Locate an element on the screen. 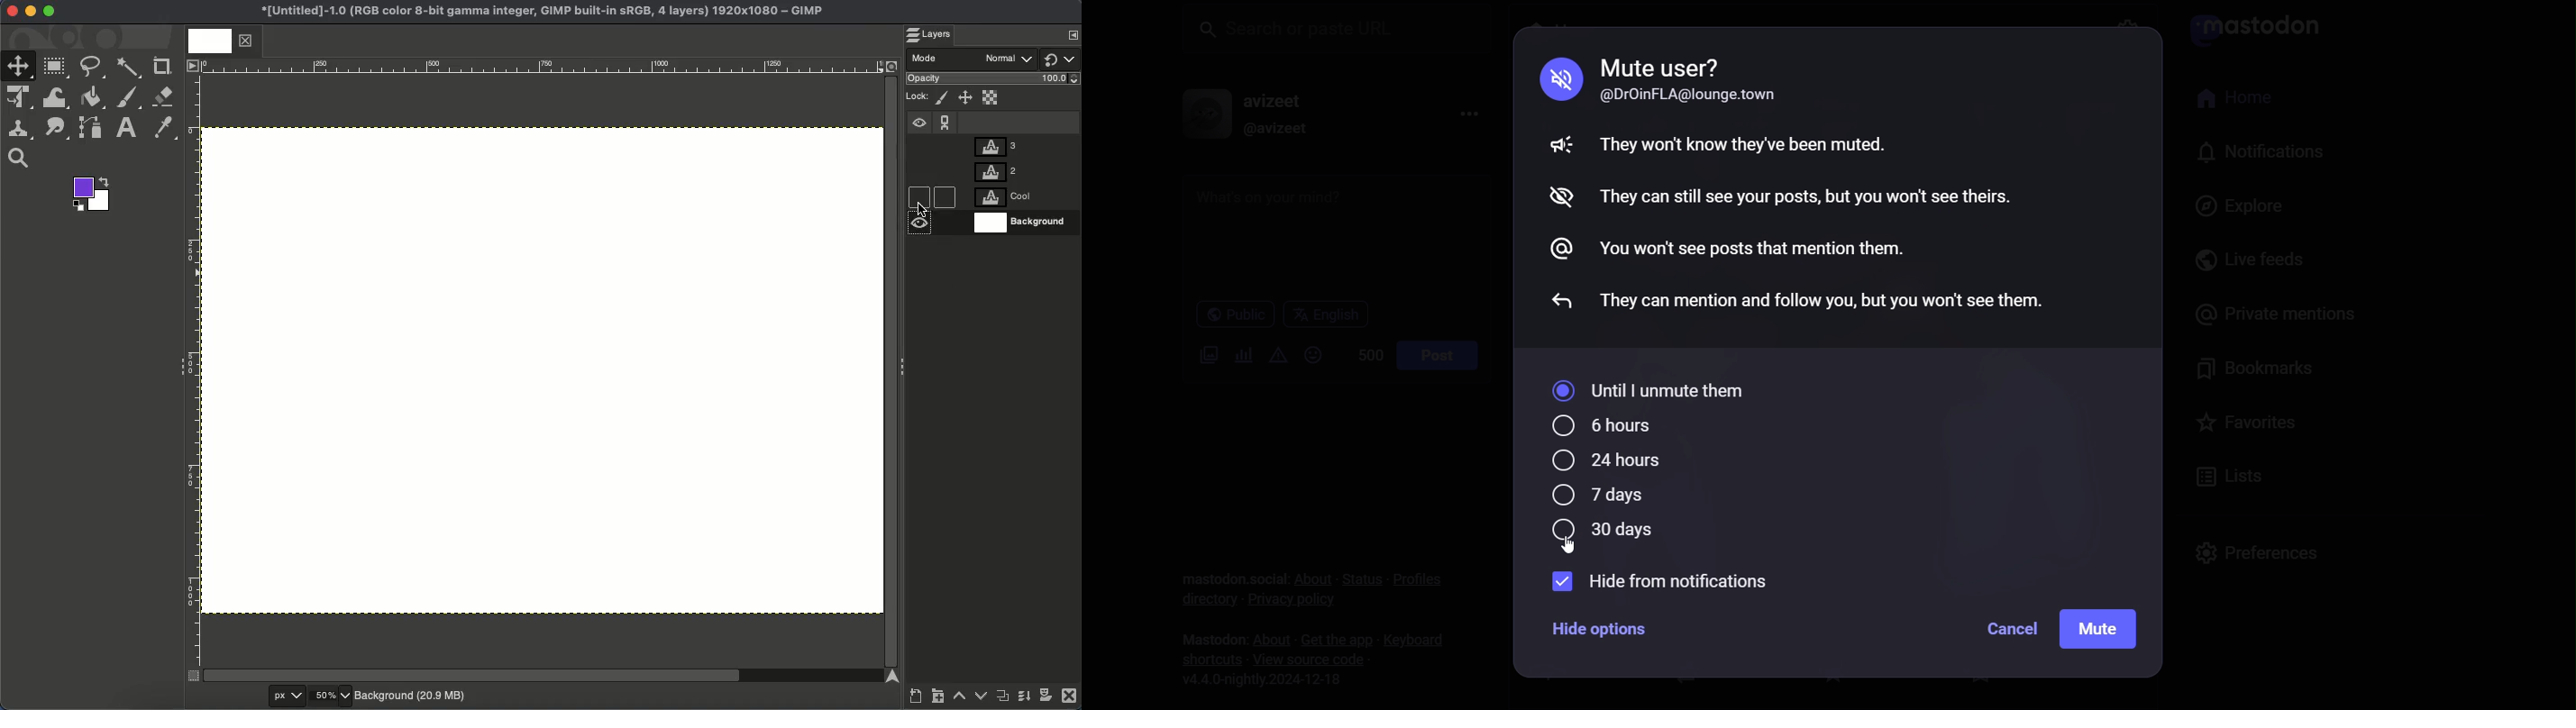 The height and width of the screenshot is (728, 2576). Layers is located at coordinates (936, 35).